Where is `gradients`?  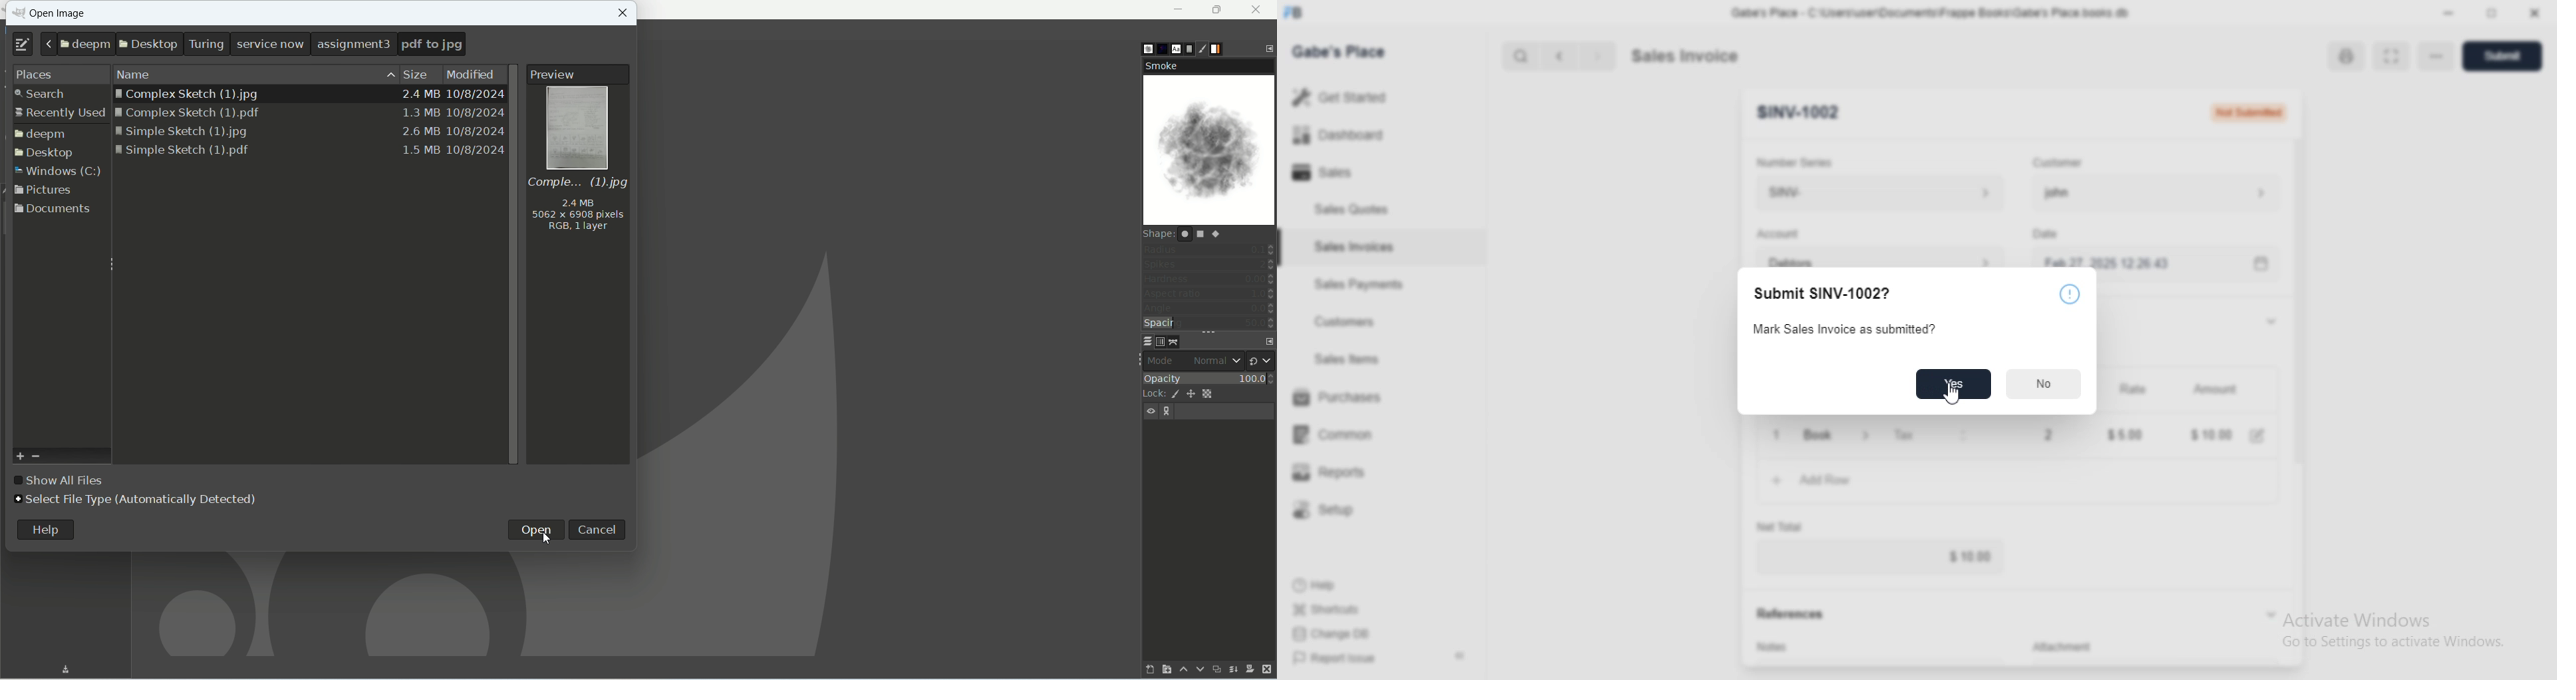
gradients is located at coordinates (1218, 49).